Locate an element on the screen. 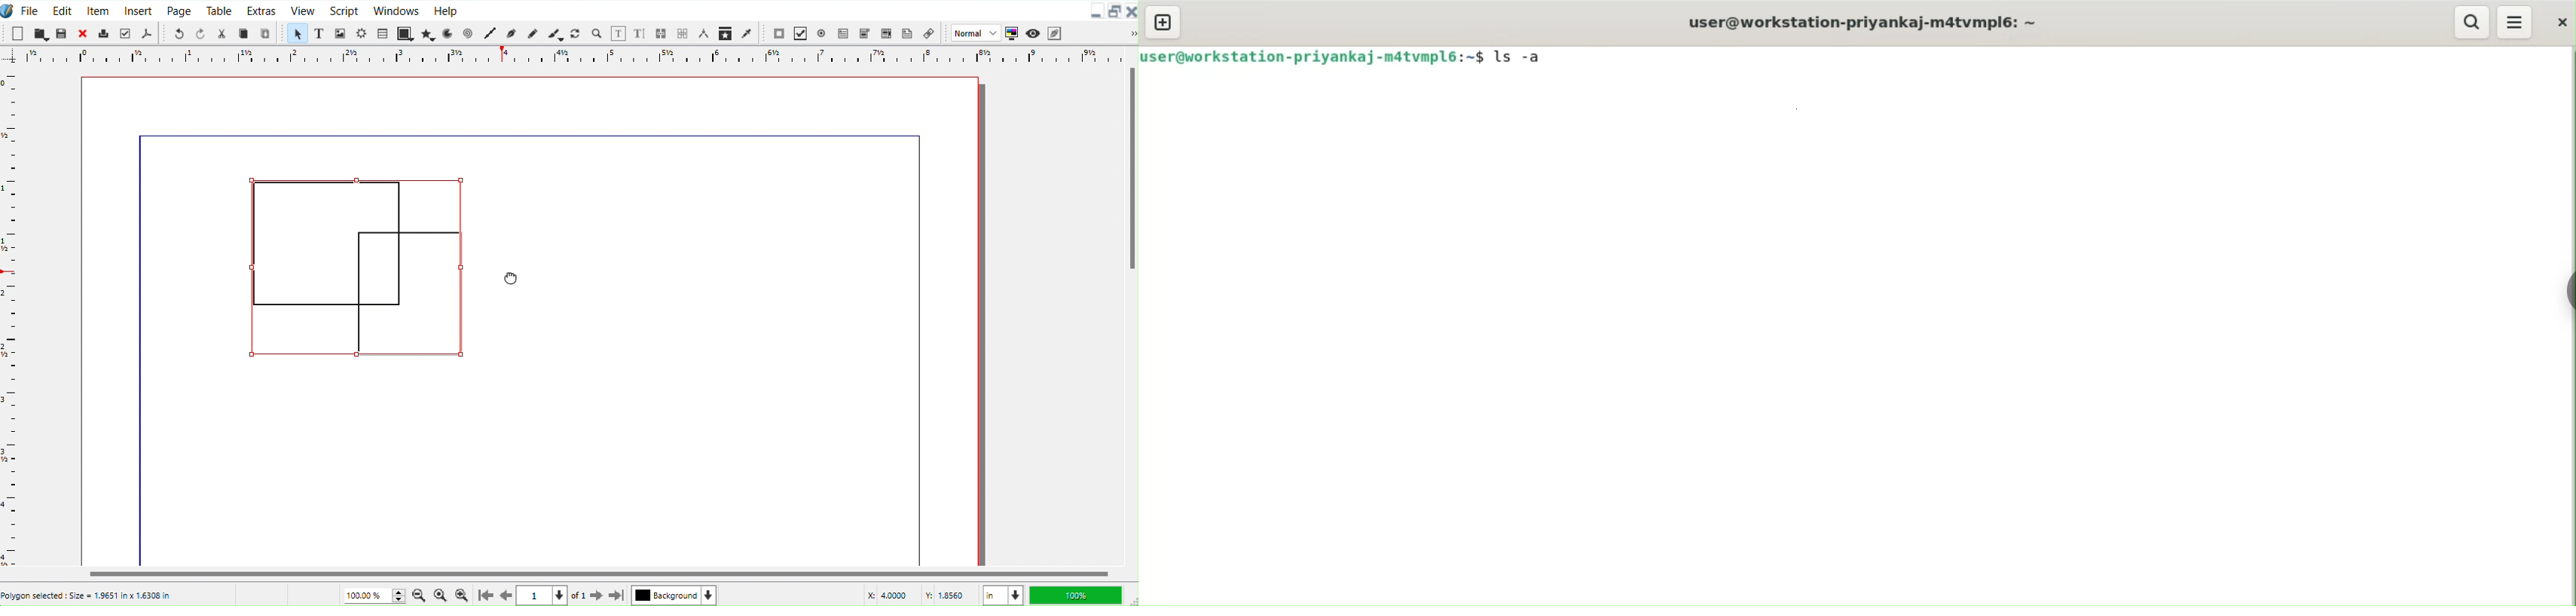 The width and height of the screenshot is (2576, 616). Vertical Scroll Bar is located at coordinates (1130, 304).